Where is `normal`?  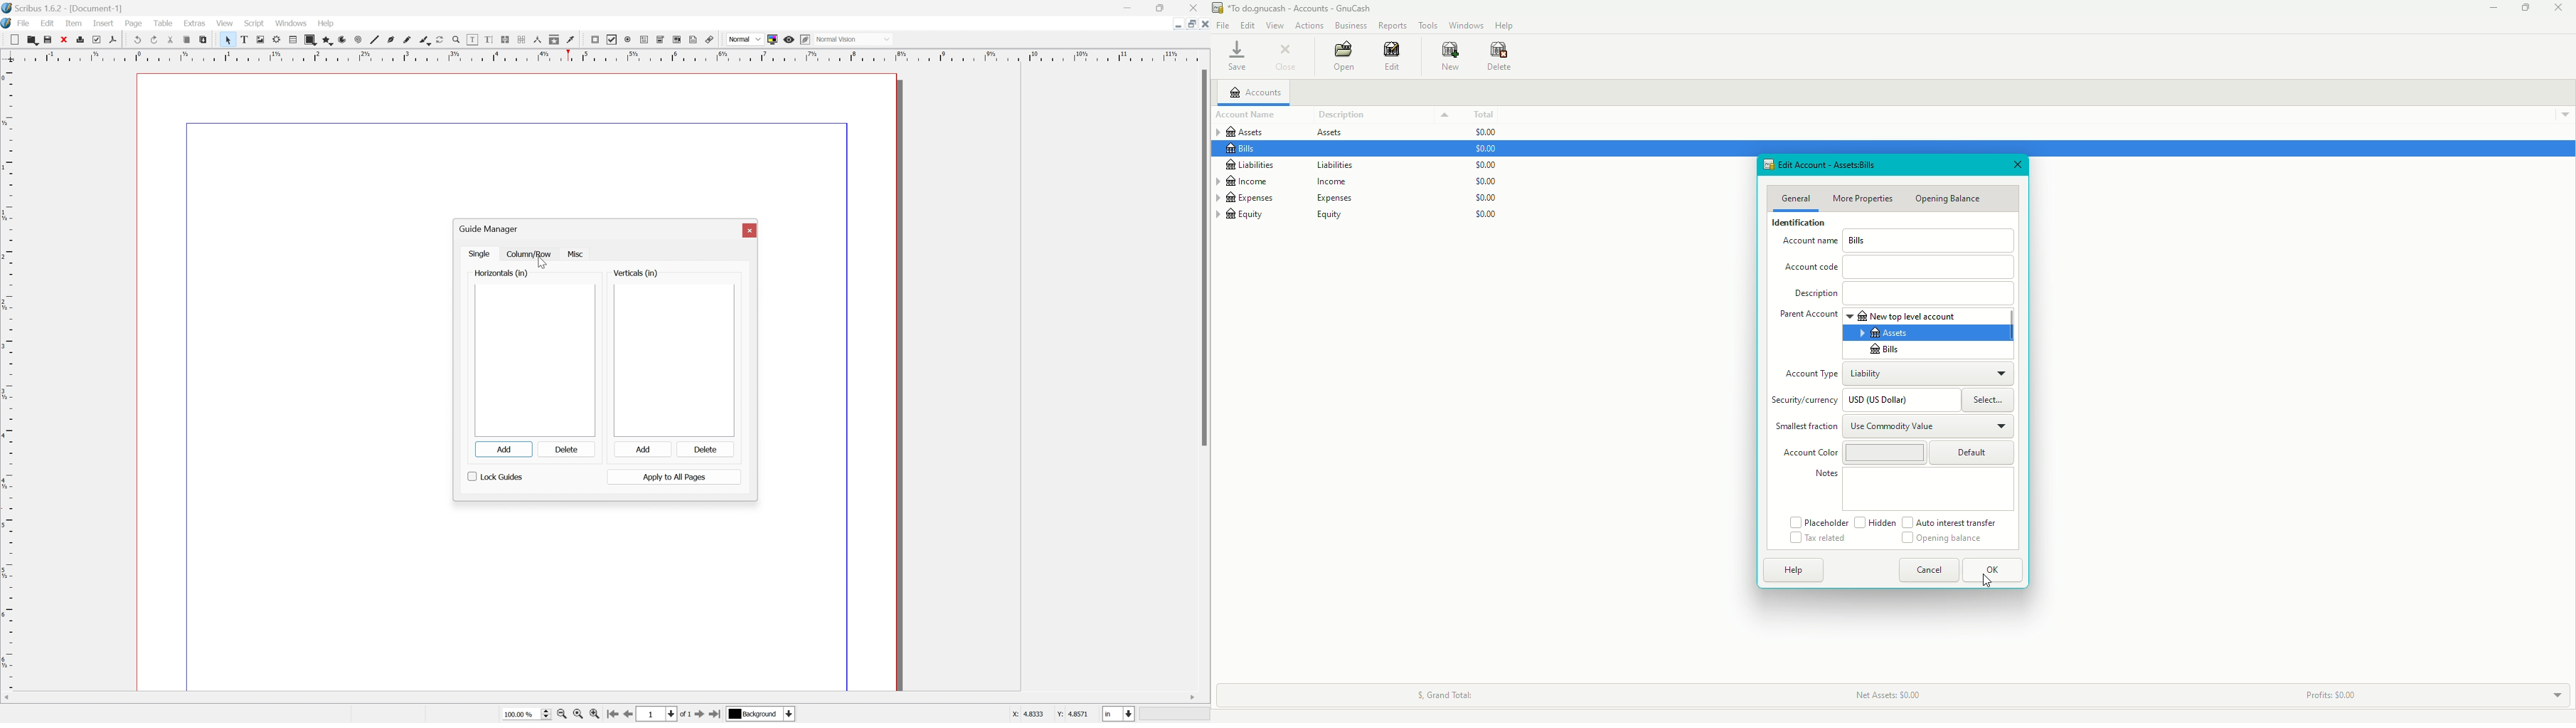 normal is located at coordinates (745, 39).